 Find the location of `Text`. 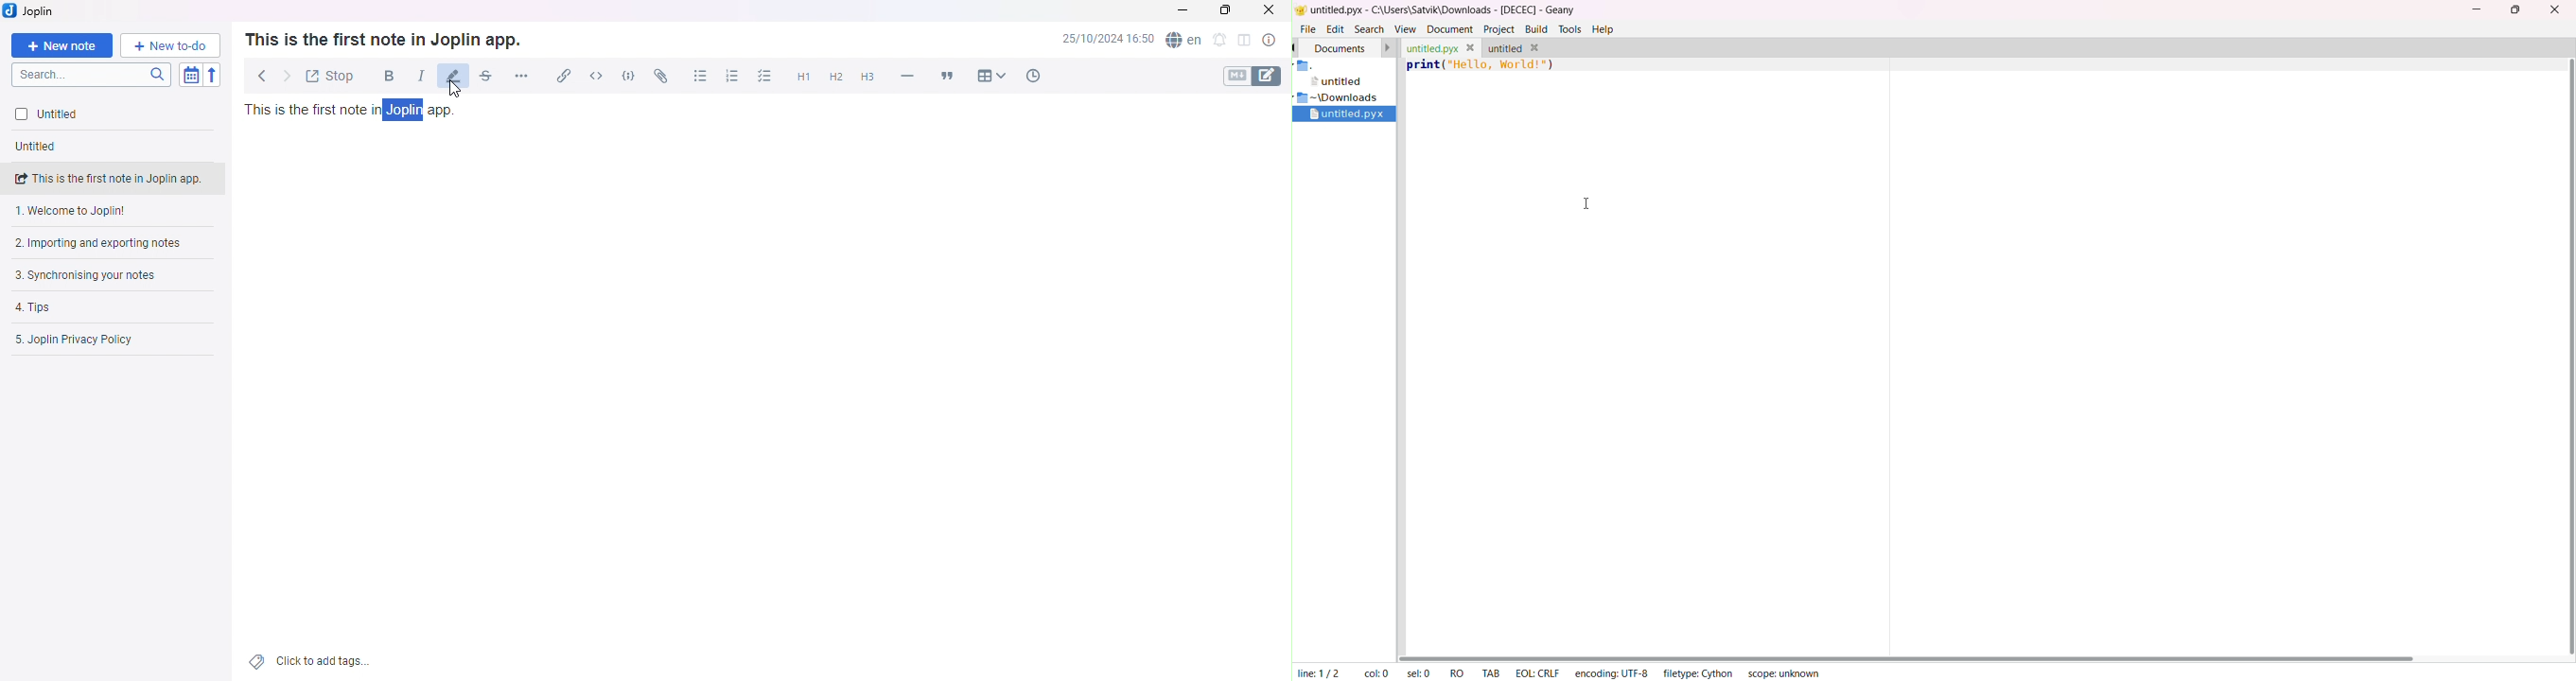

Text is located at coordinates (382, 39).